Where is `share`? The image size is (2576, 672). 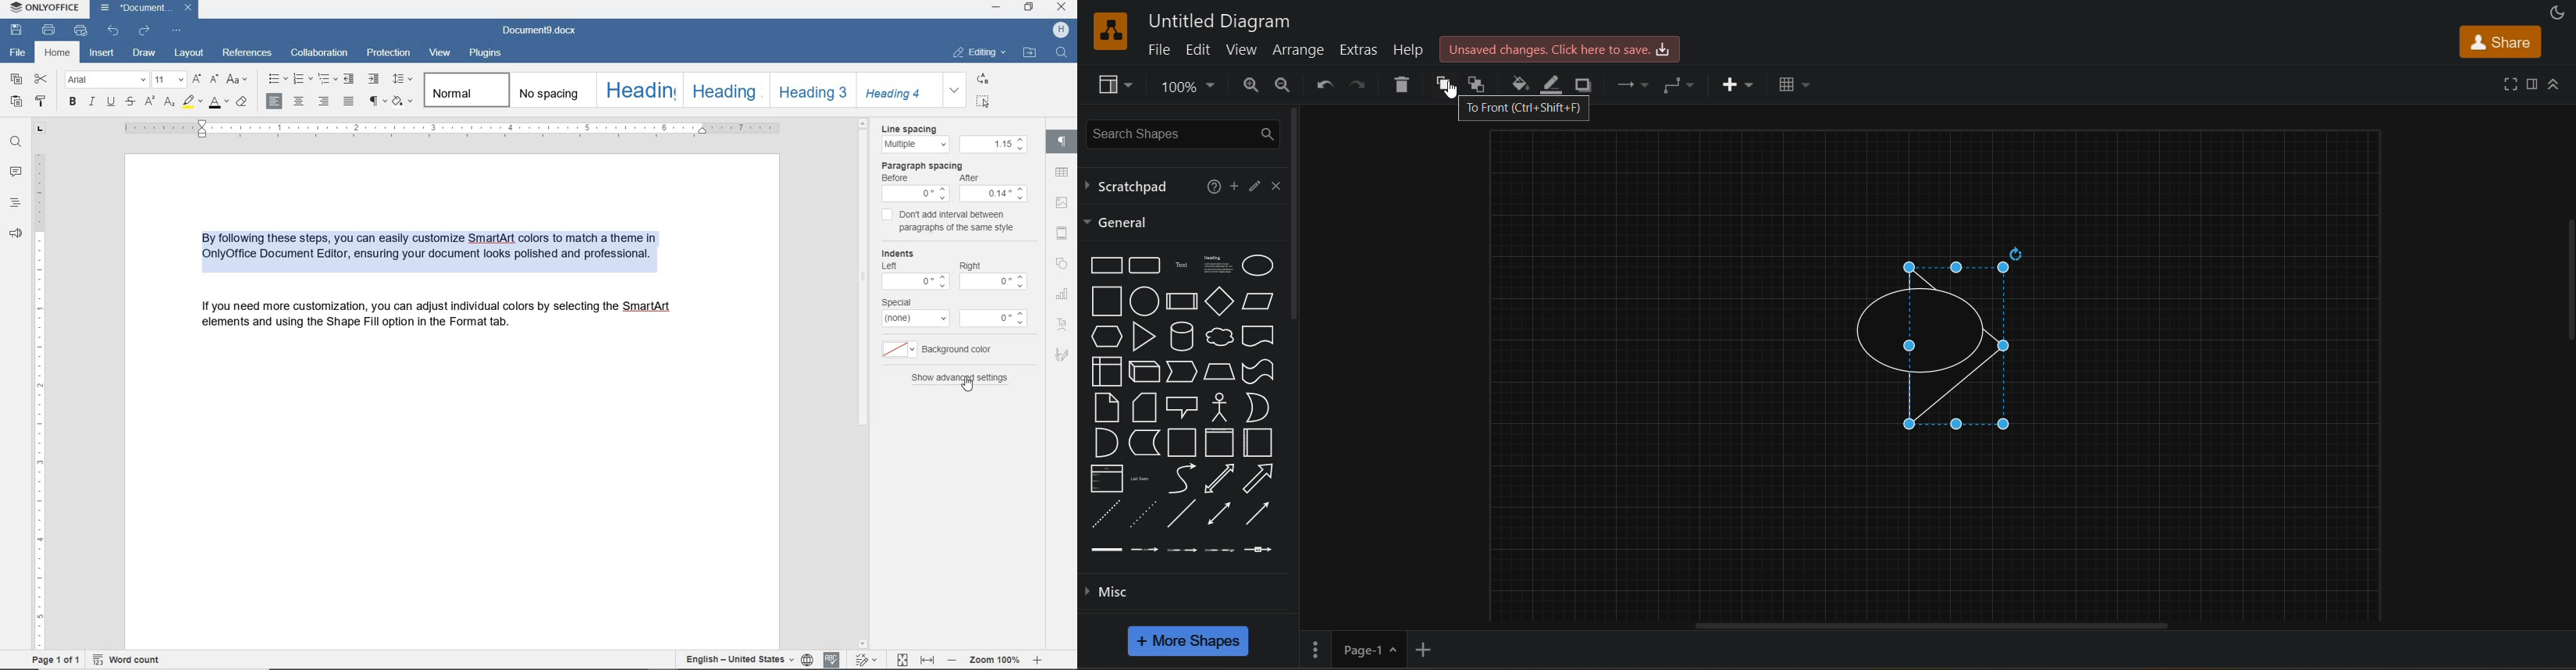 share is located at coordinates (2499, 43).